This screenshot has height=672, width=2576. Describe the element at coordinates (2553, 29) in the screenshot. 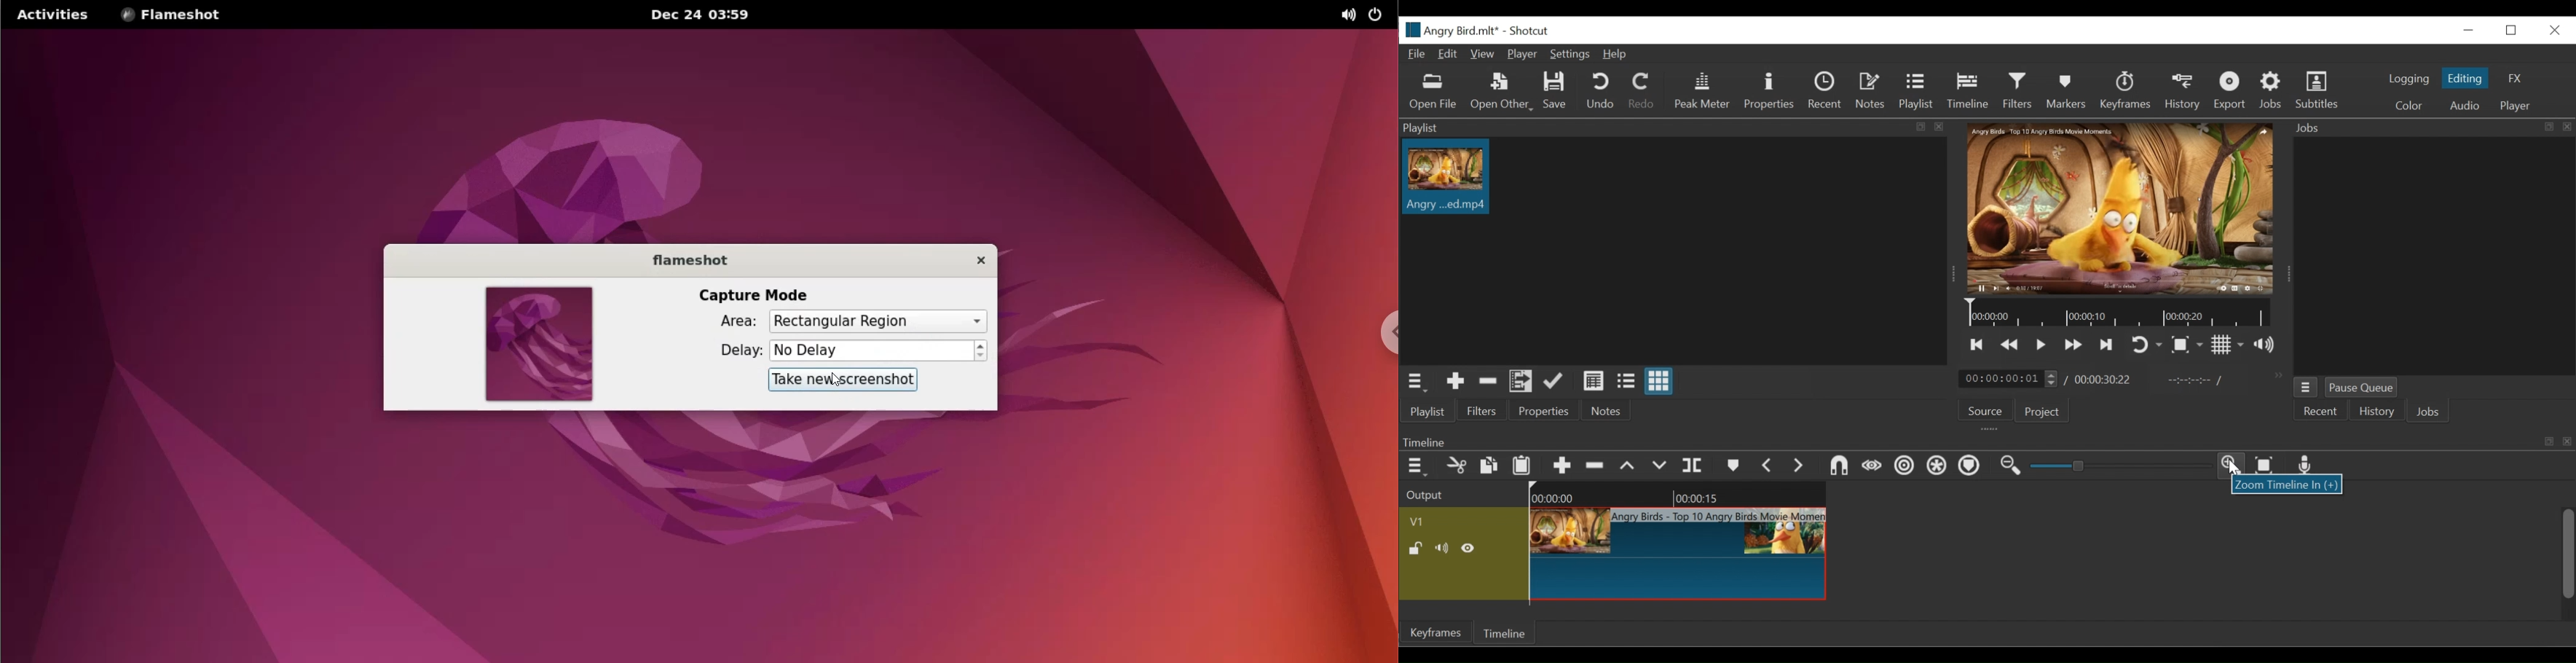

I see `Close` at that location.